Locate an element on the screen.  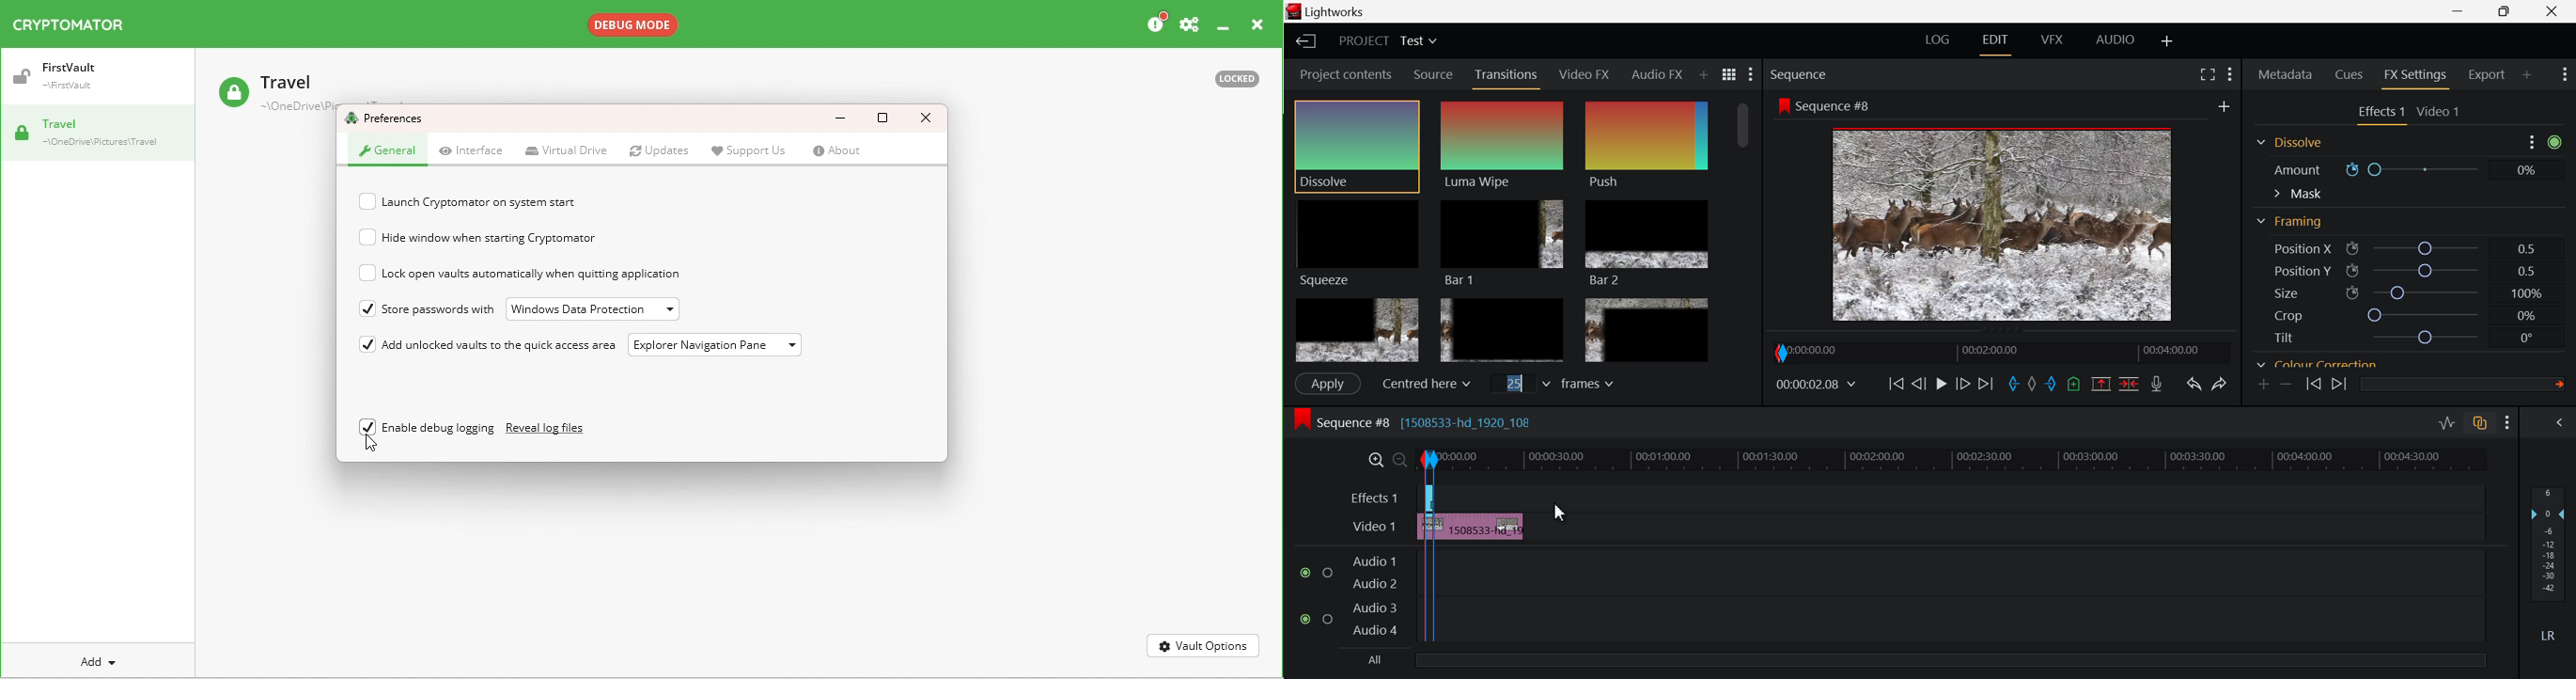
Audio FX is located at coordinates (1655, 75).